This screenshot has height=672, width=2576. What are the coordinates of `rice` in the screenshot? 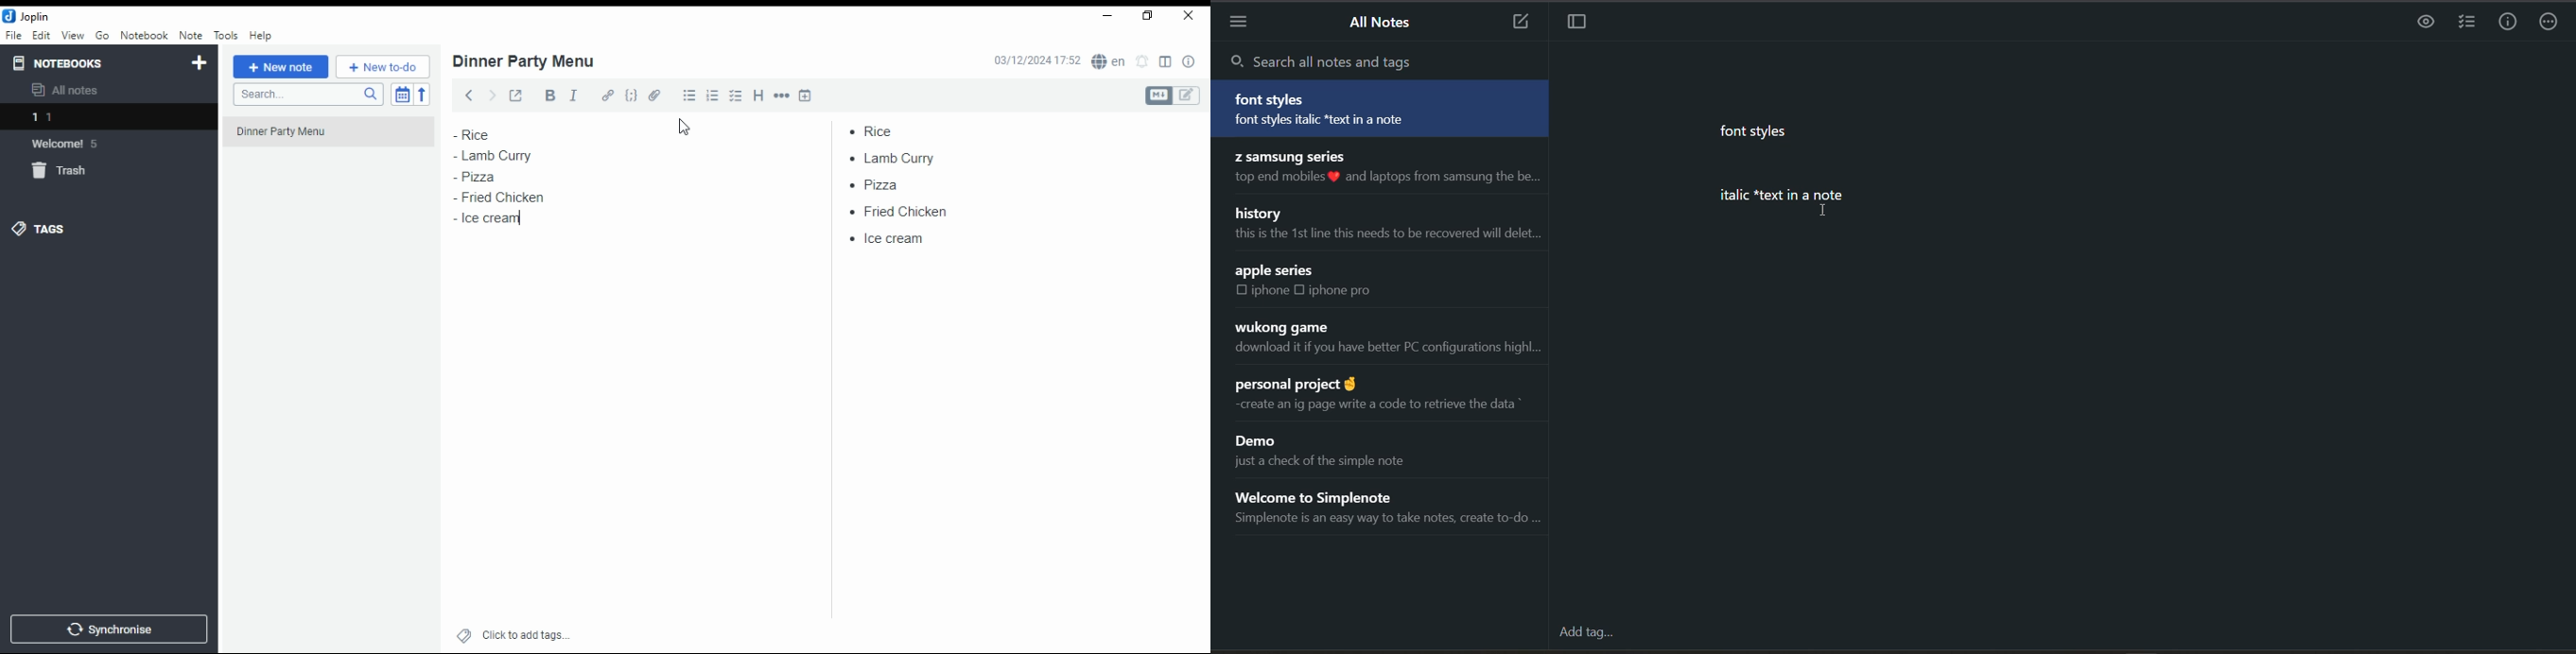 It's located at (895, 129).